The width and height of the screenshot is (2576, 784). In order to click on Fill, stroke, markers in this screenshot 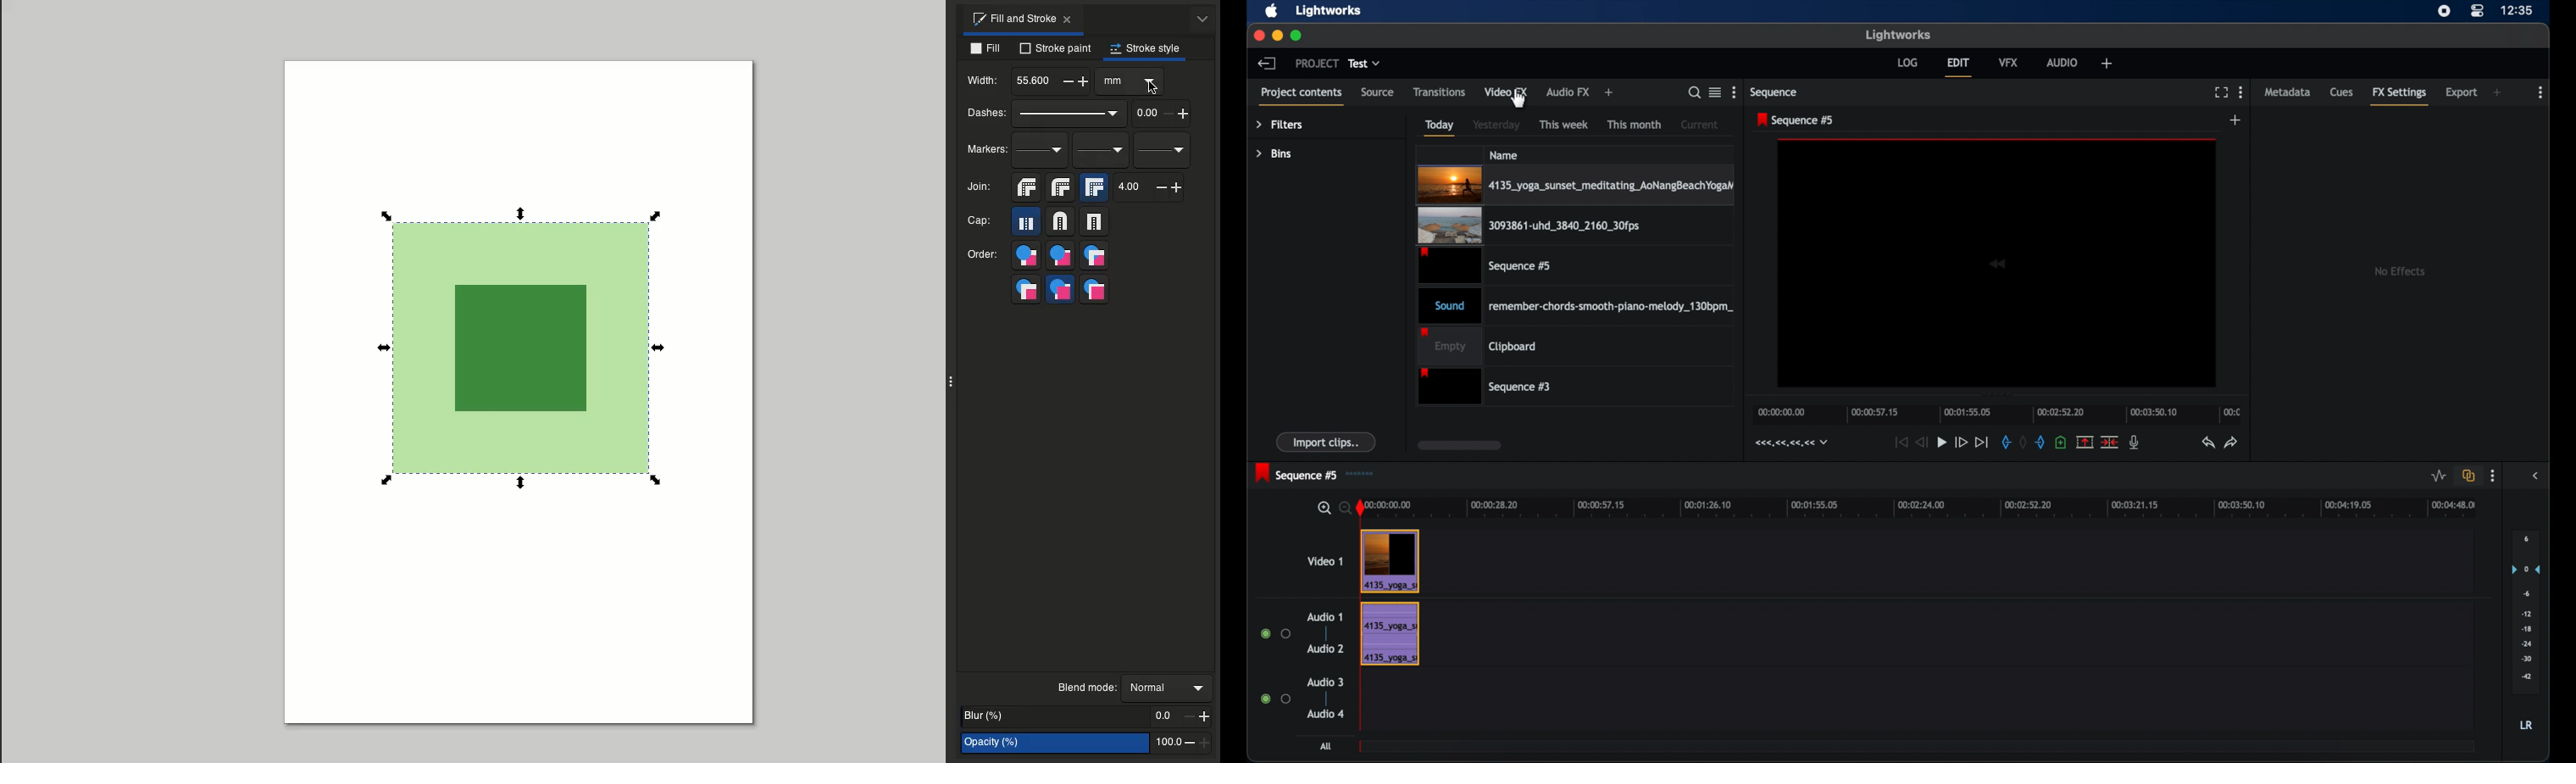, I will do `click(1027, 257)`.